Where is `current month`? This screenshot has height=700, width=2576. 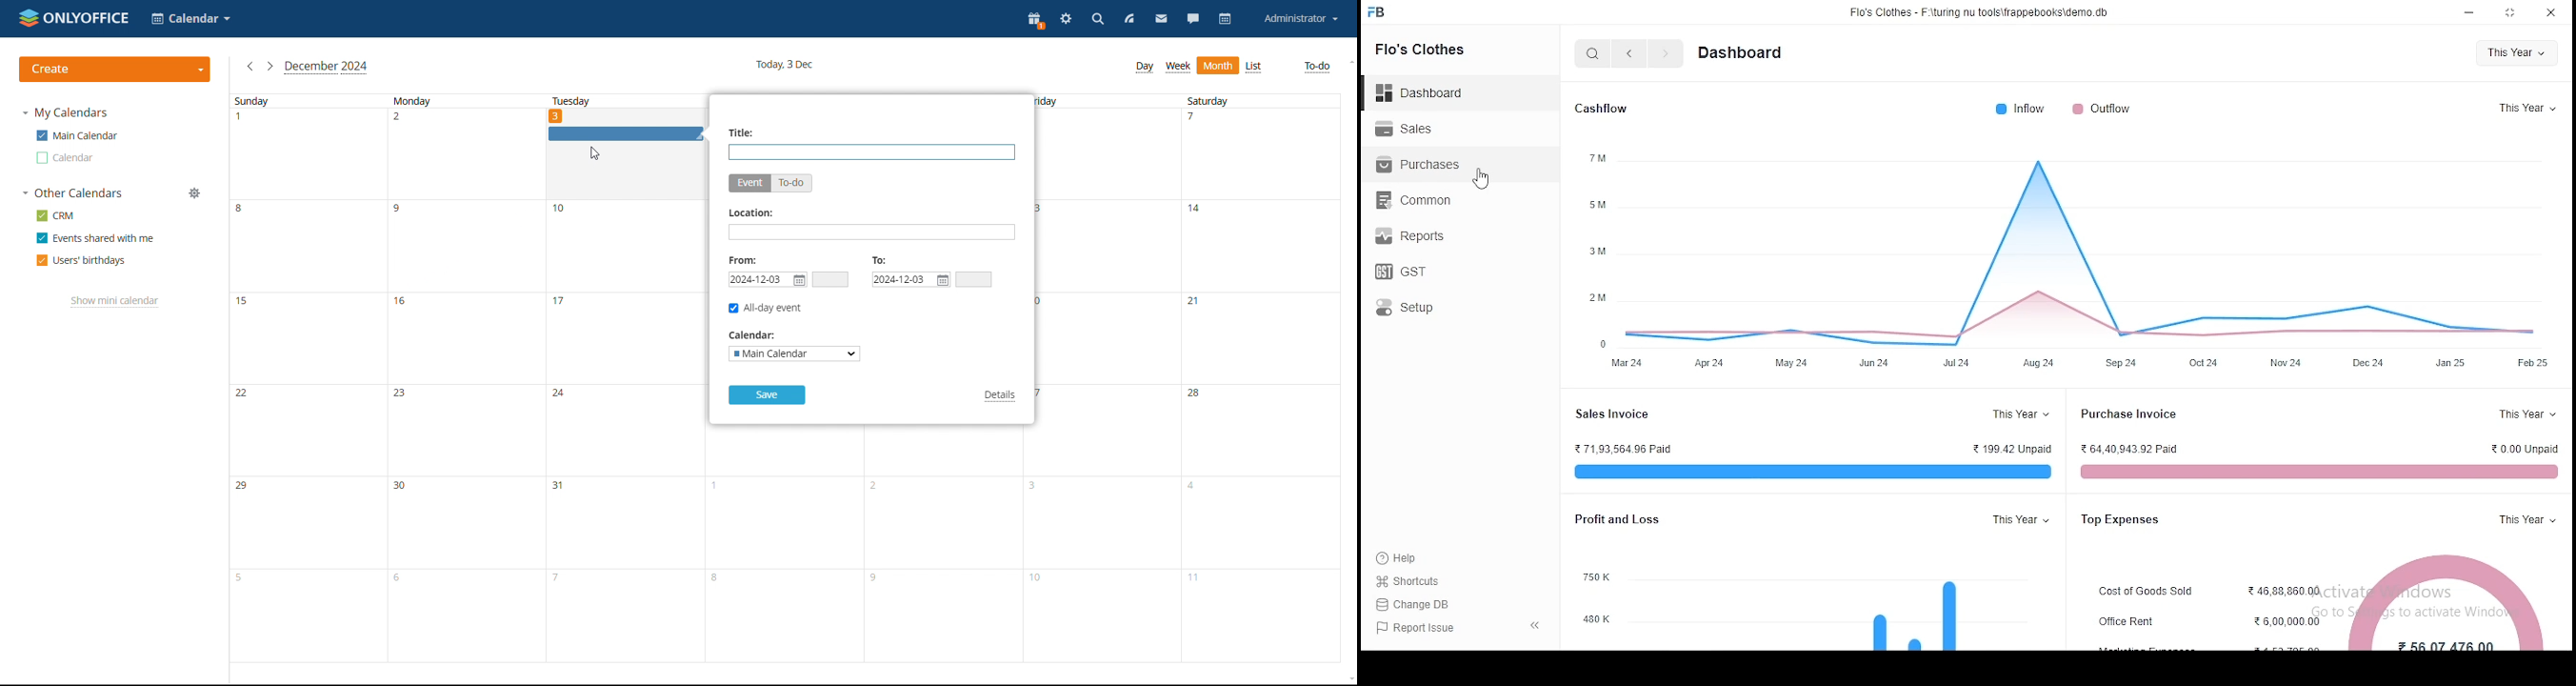
current month is located at coordinates (327, 67).